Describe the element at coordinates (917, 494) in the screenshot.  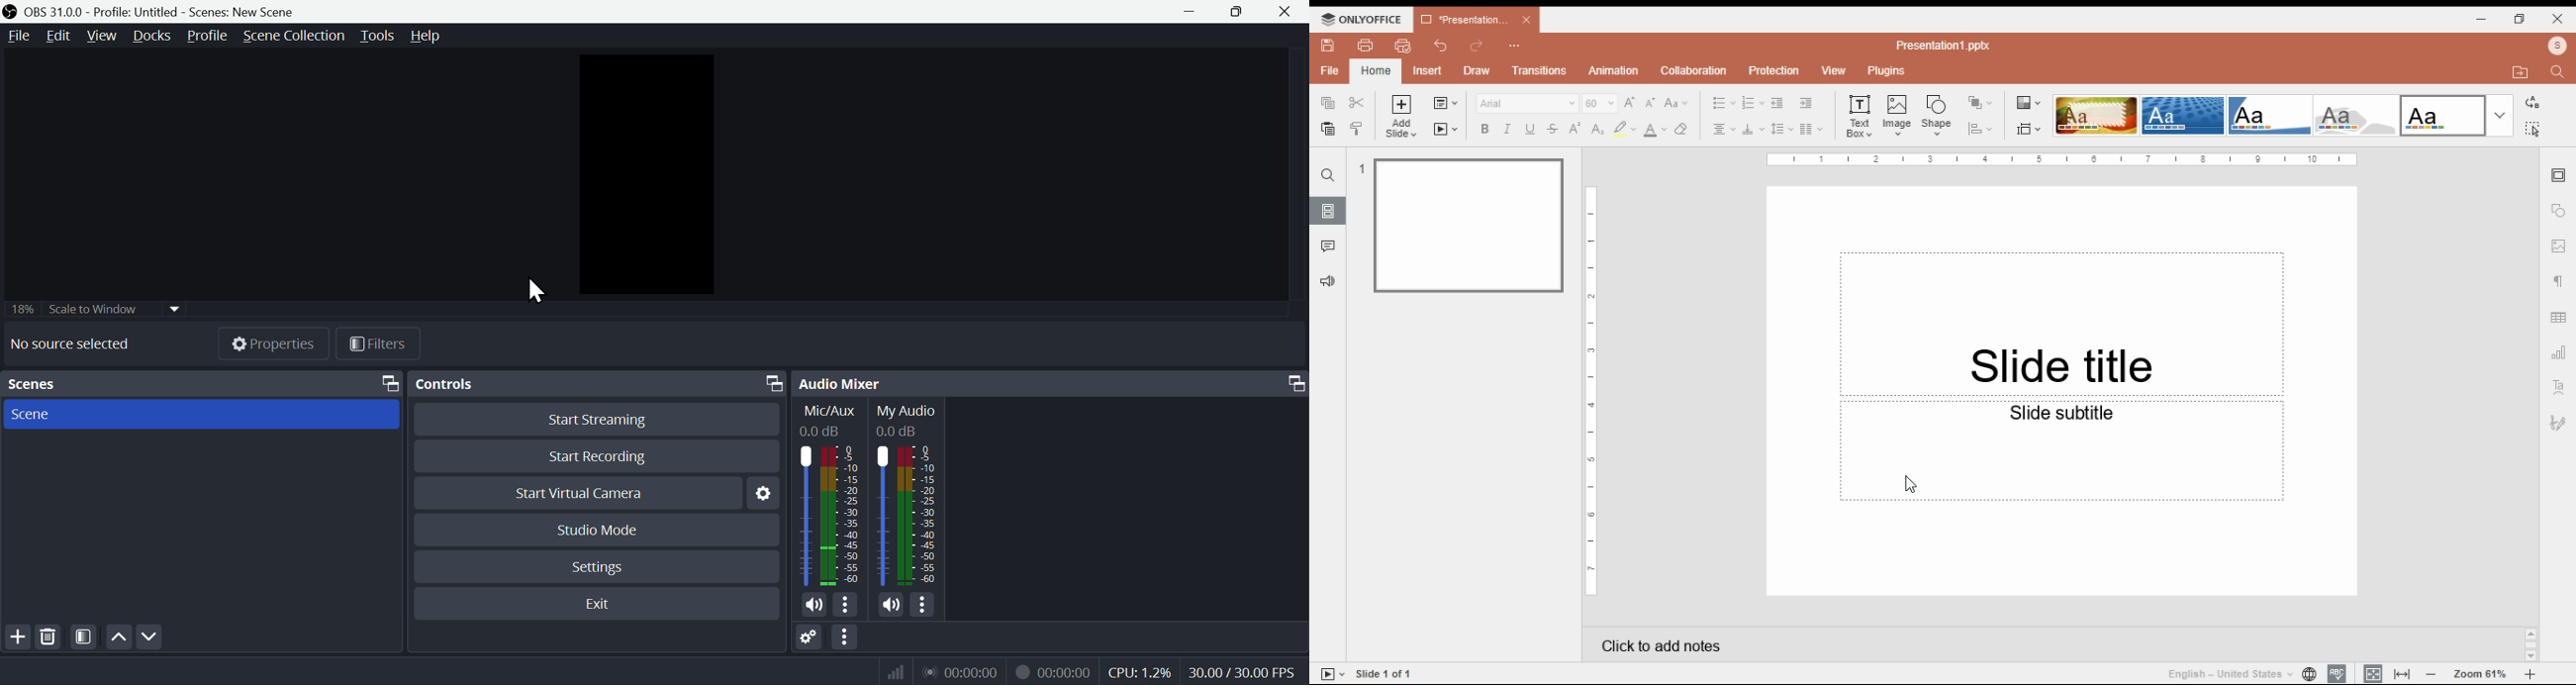
I see `My Audio` at that location.